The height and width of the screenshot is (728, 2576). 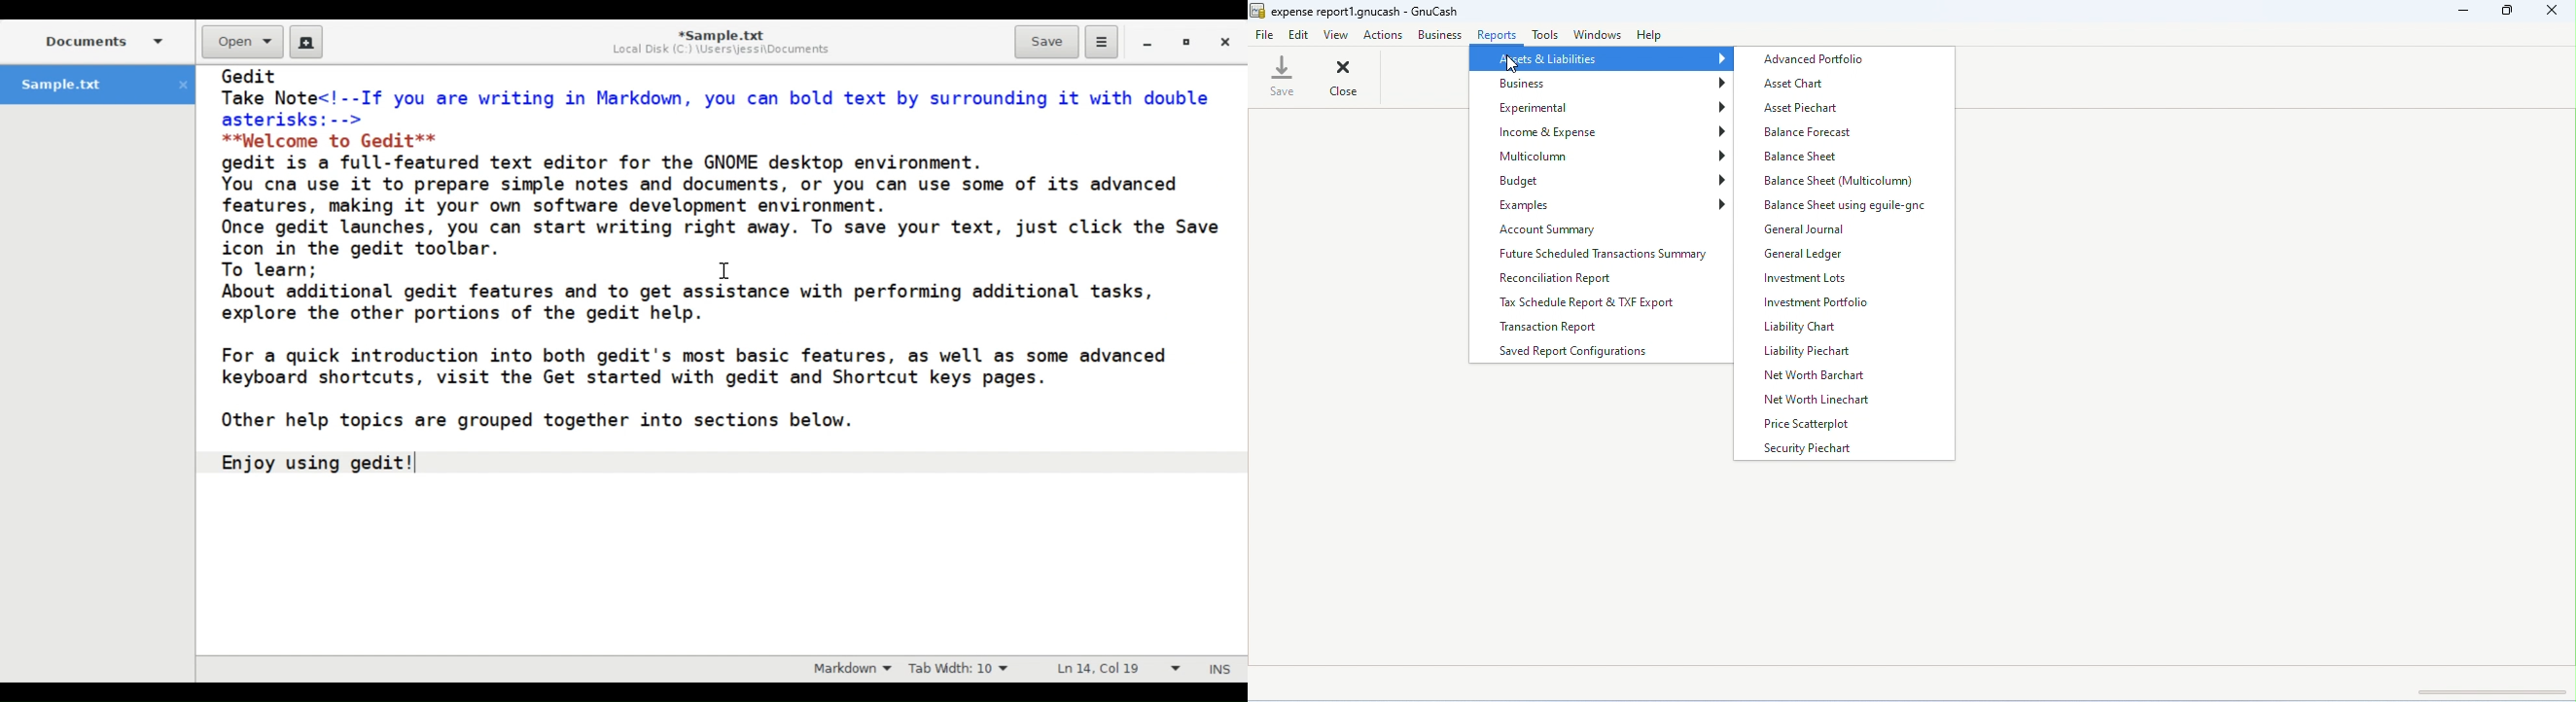 I want to click on Application menu, so click(x=1101, y=42).